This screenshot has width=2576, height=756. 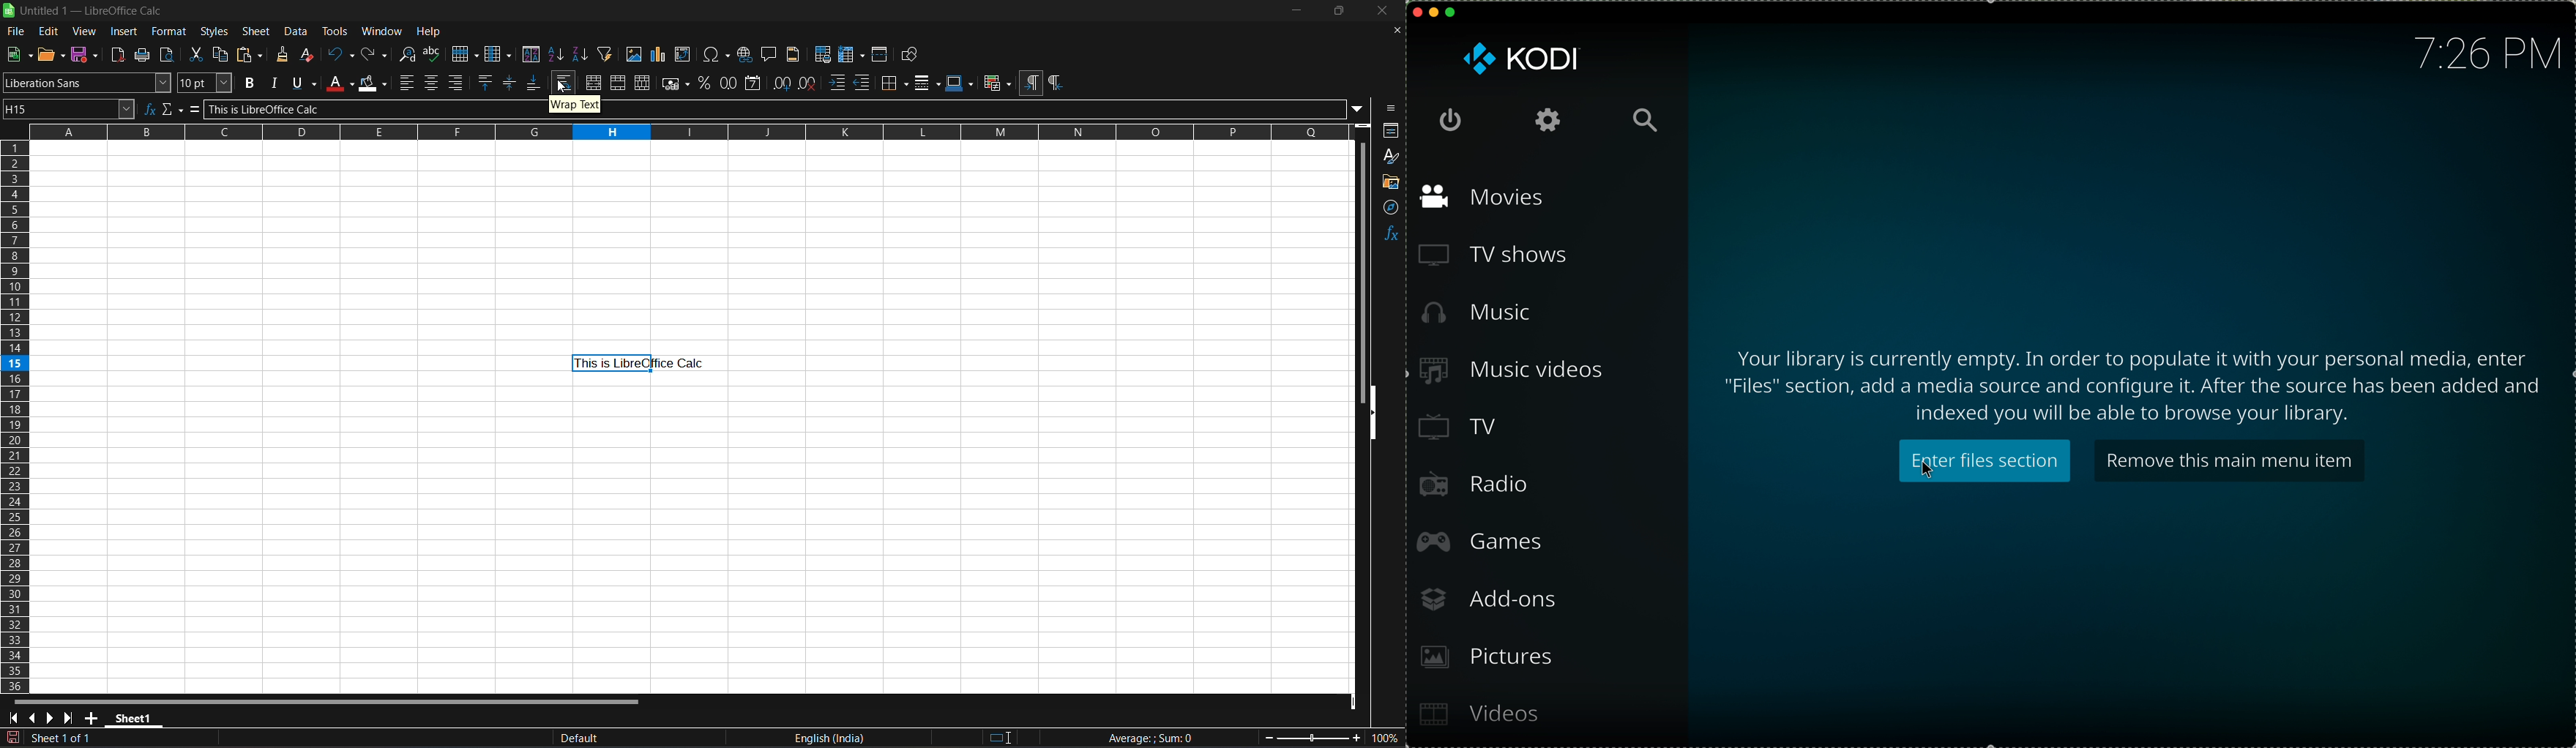 I want to click on help, so click(x=428, y=32).